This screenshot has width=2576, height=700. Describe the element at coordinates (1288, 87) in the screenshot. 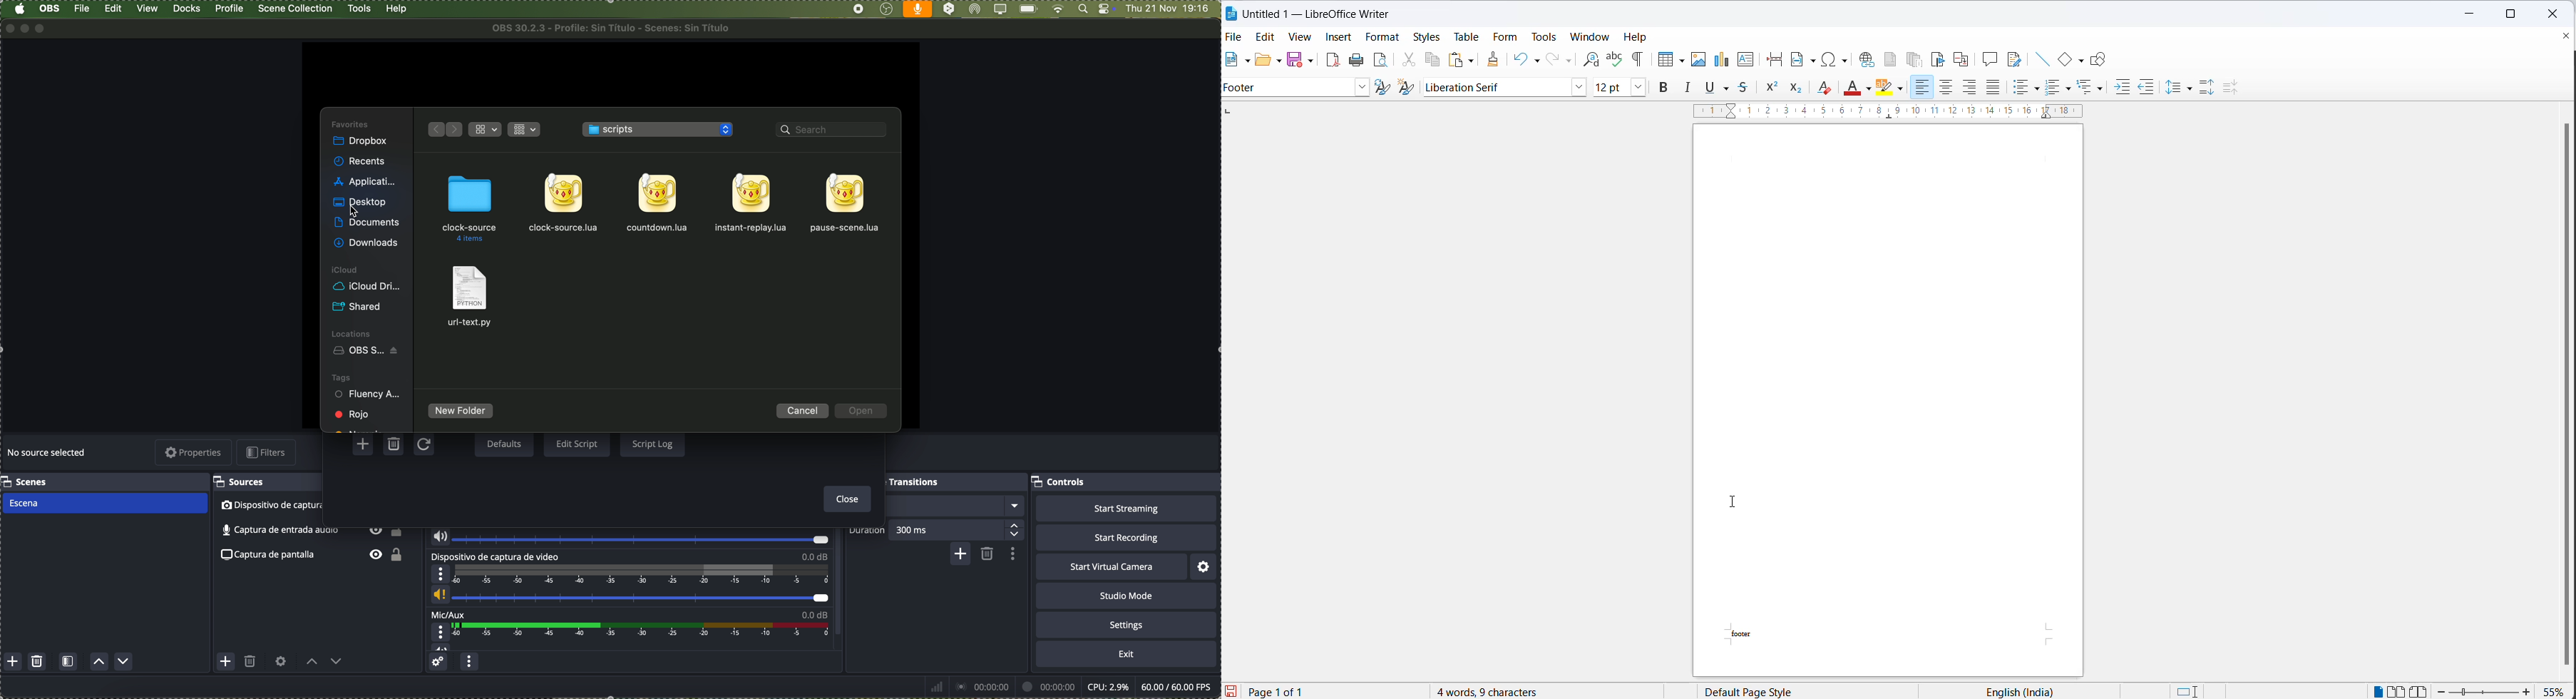

I see `Default paragraph style` at that location.